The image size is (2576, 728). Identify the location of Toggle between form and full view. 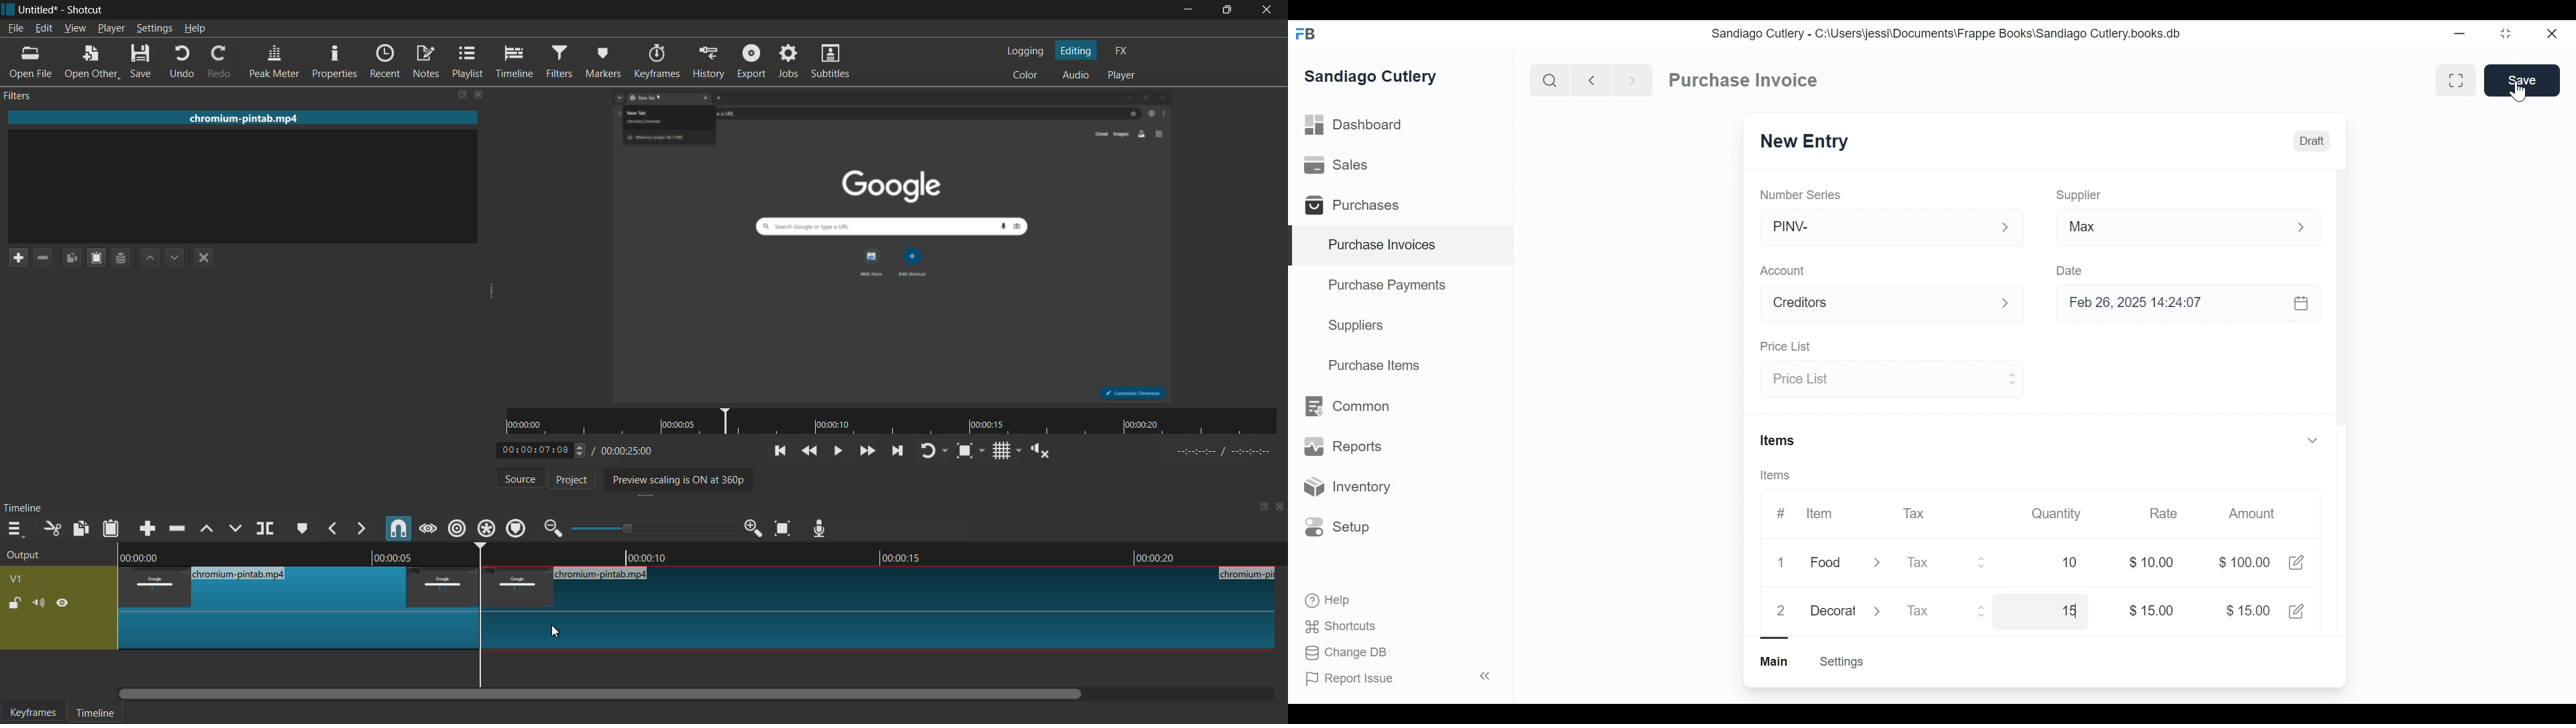
(2457, 80).